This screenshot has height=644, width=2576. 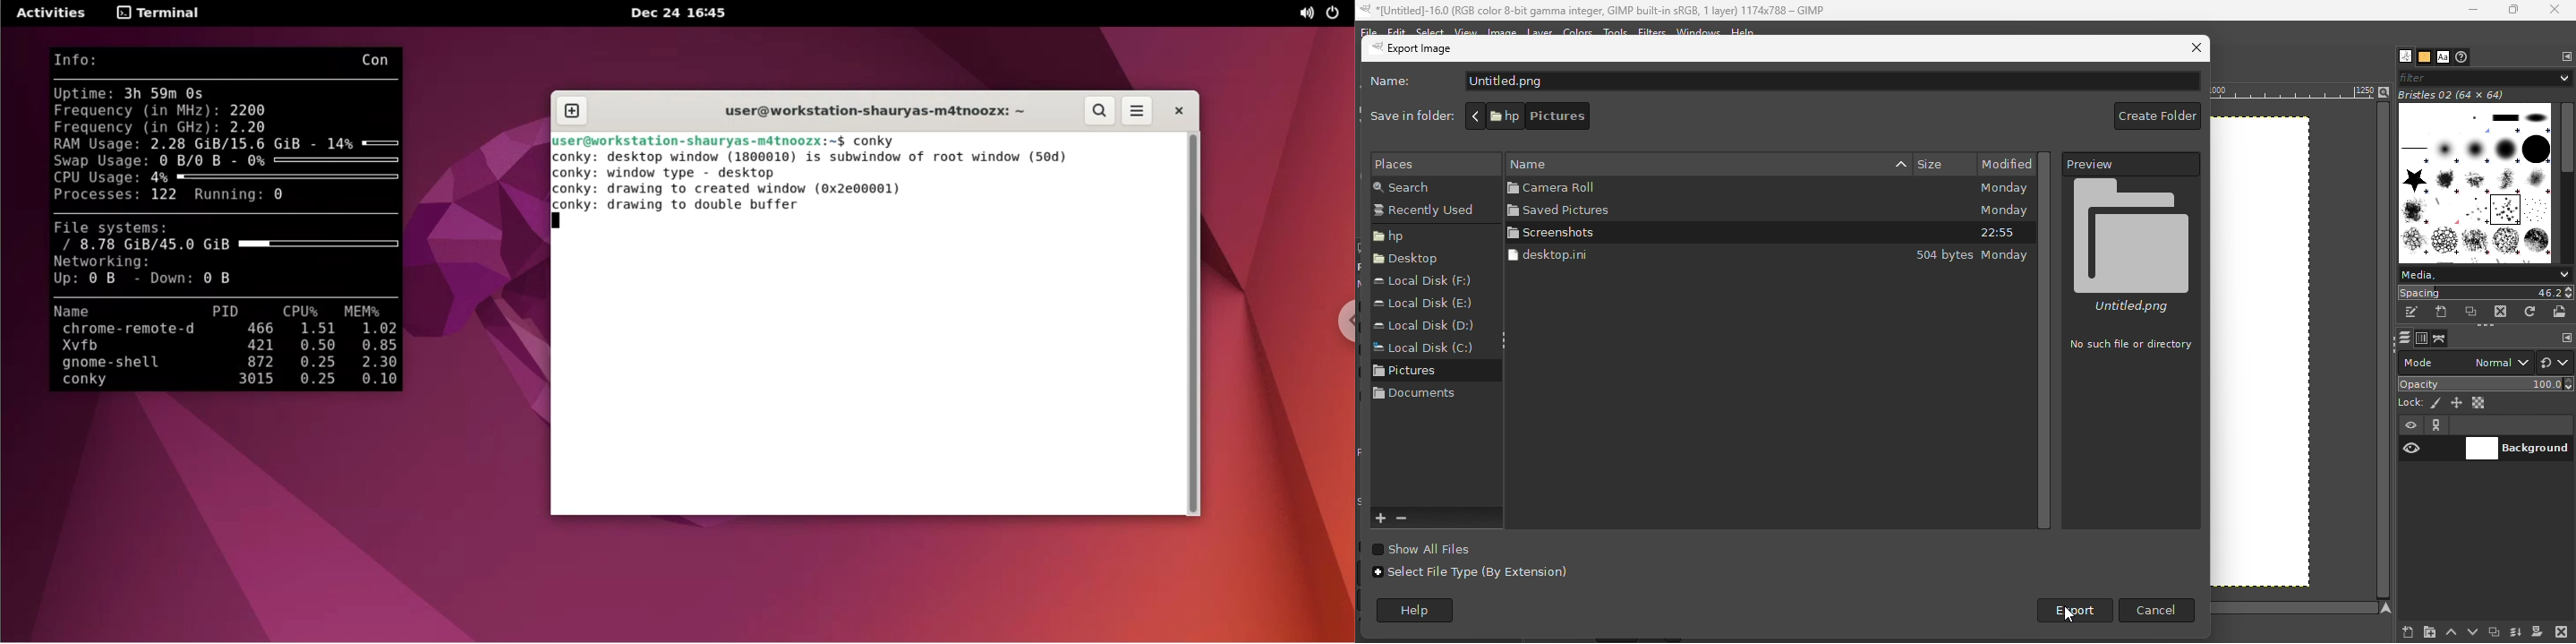 I want to click on Lock position and size, so click(x=2457, y=402).